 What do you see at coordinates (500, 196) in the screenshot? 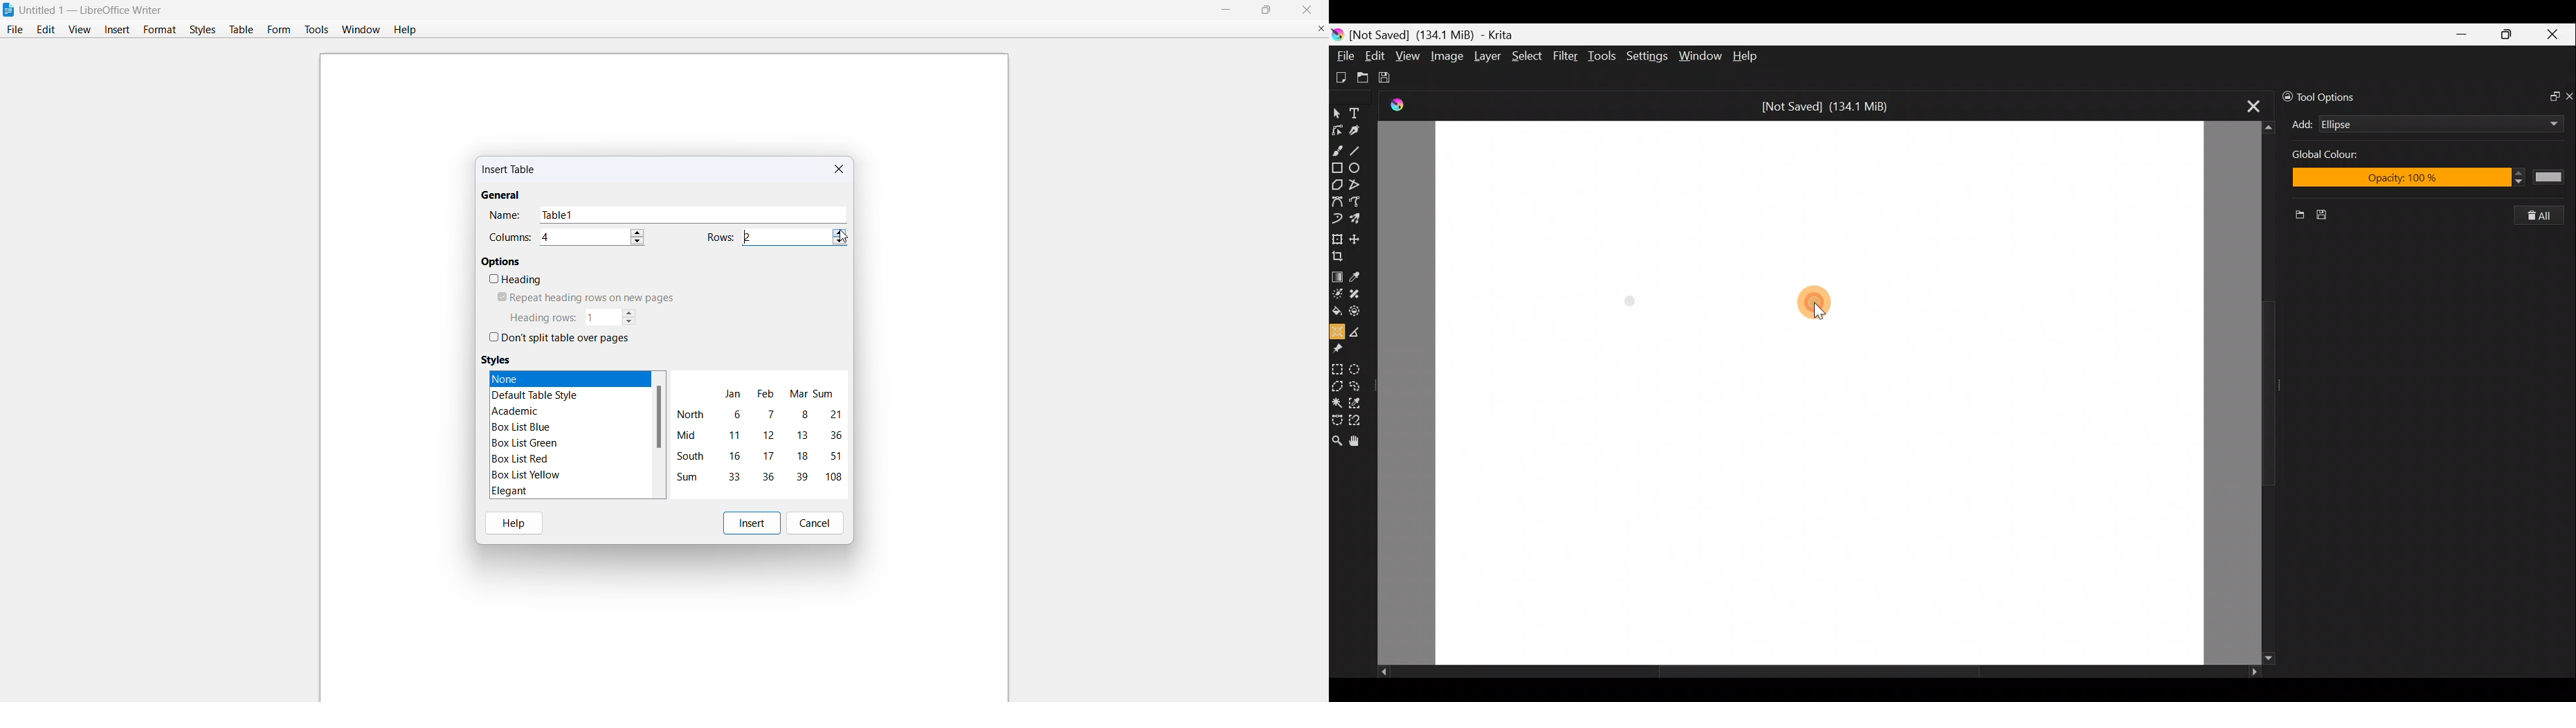
I see `general` at bounding box center [500, 196].